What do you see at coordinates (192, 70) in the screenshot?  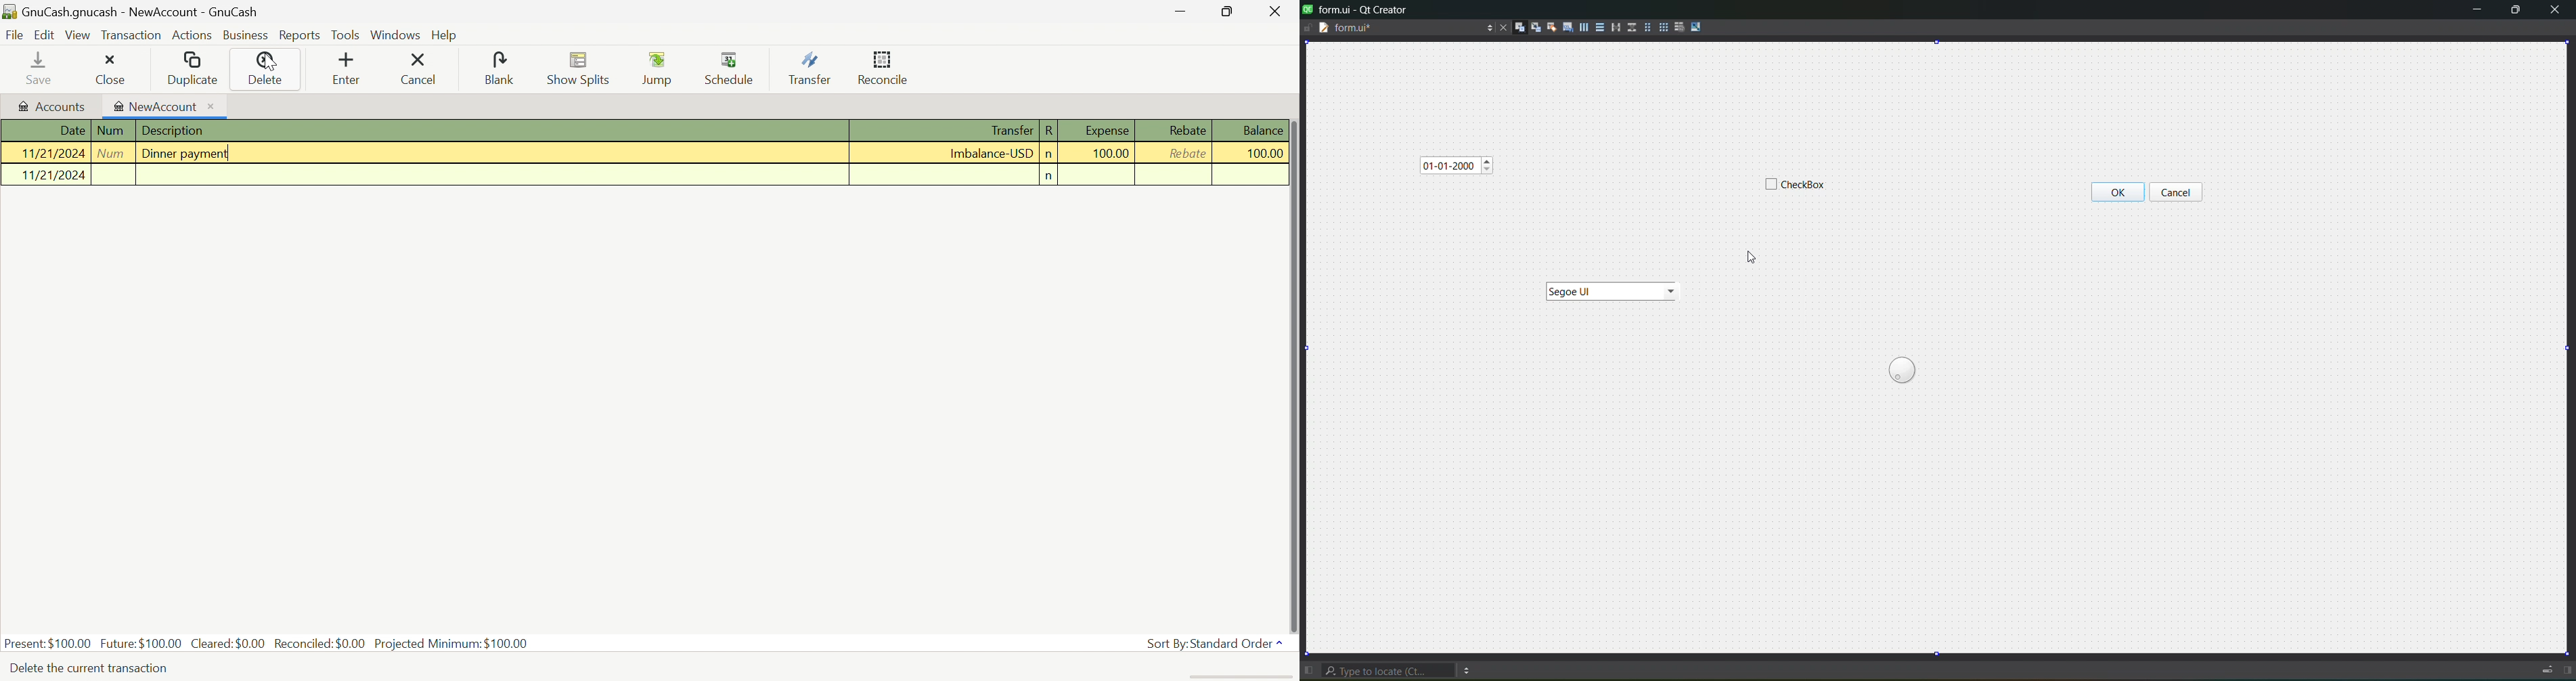 I see `Duplicate` at bounding box center [192, 70].